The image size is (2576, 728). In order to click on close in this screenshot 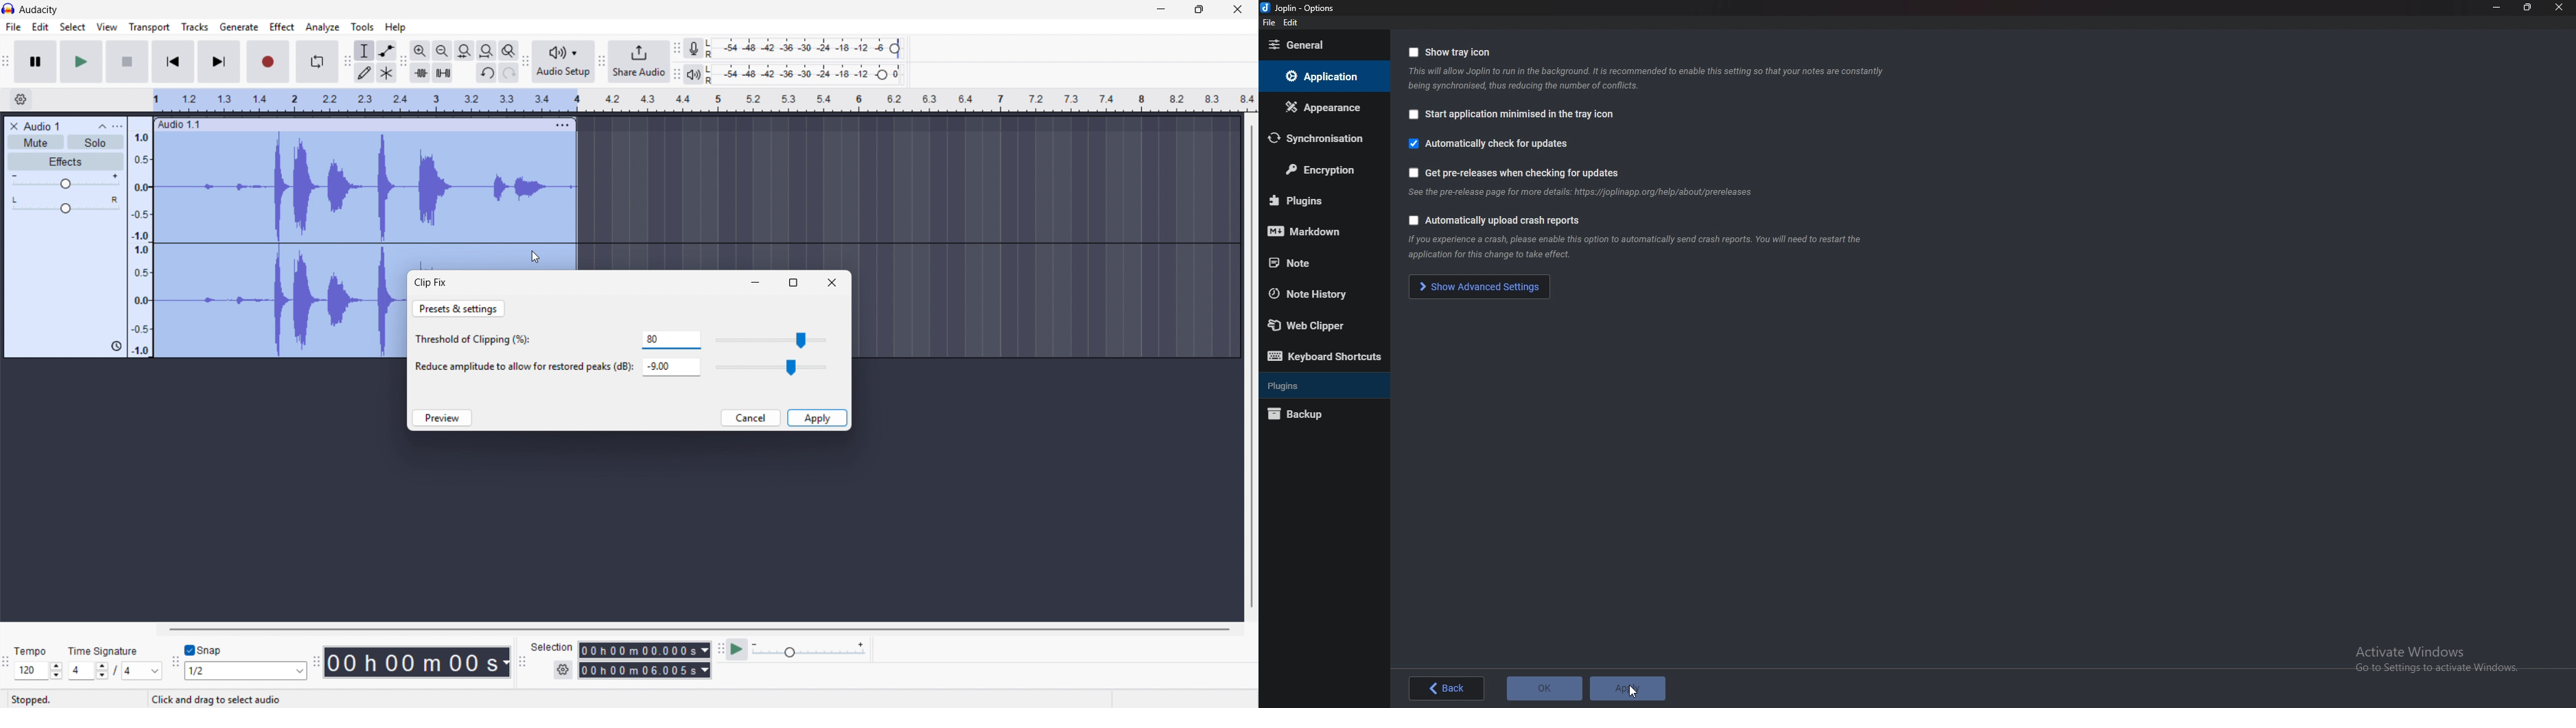, I will do `click(2559, 7)`.